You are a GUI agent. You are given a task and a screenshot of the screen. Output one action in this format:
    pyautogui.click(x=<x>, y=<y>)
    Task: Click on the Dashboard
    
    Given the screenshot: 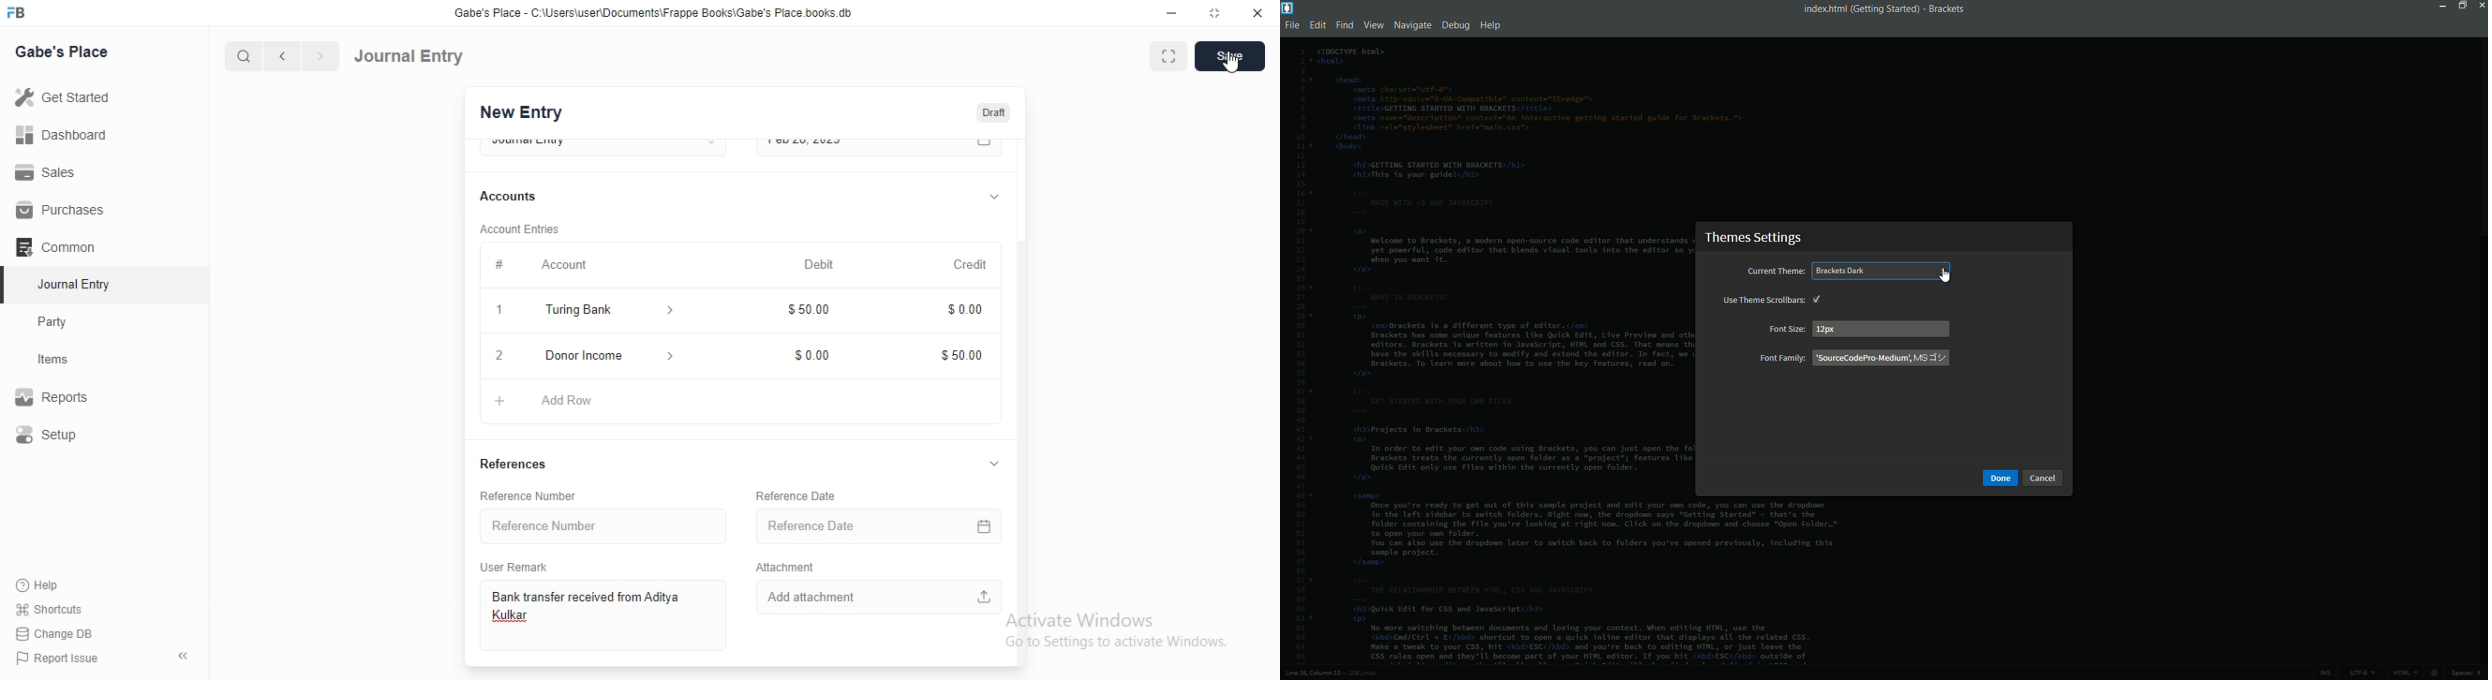 What is the action you would take?
    pyautogui.click(x=66, y=134)
    